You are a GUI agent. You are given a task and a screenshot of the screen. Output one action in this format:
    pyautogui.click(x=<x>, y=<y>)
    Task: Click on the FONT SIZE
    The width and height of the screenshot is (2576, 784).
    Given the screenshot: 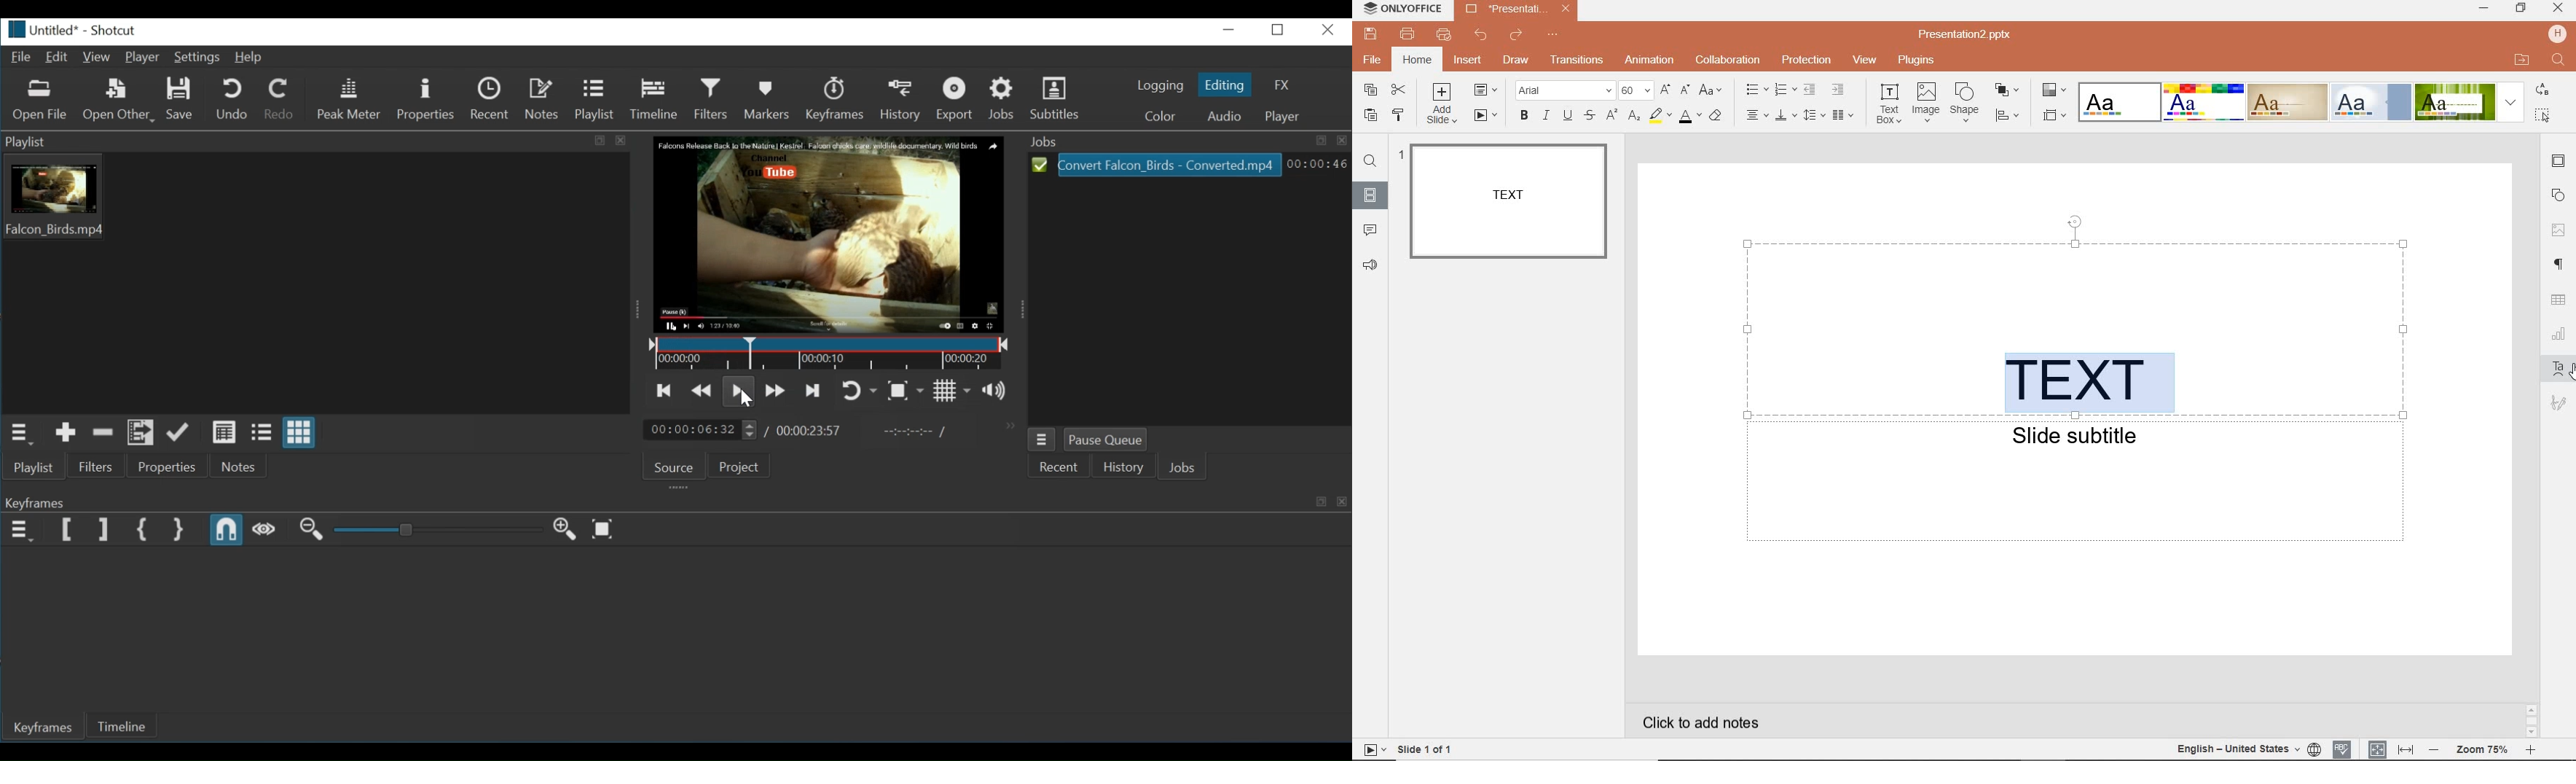 What is the action you would take?
    pyautogui.click(x=1637, y=91)
    